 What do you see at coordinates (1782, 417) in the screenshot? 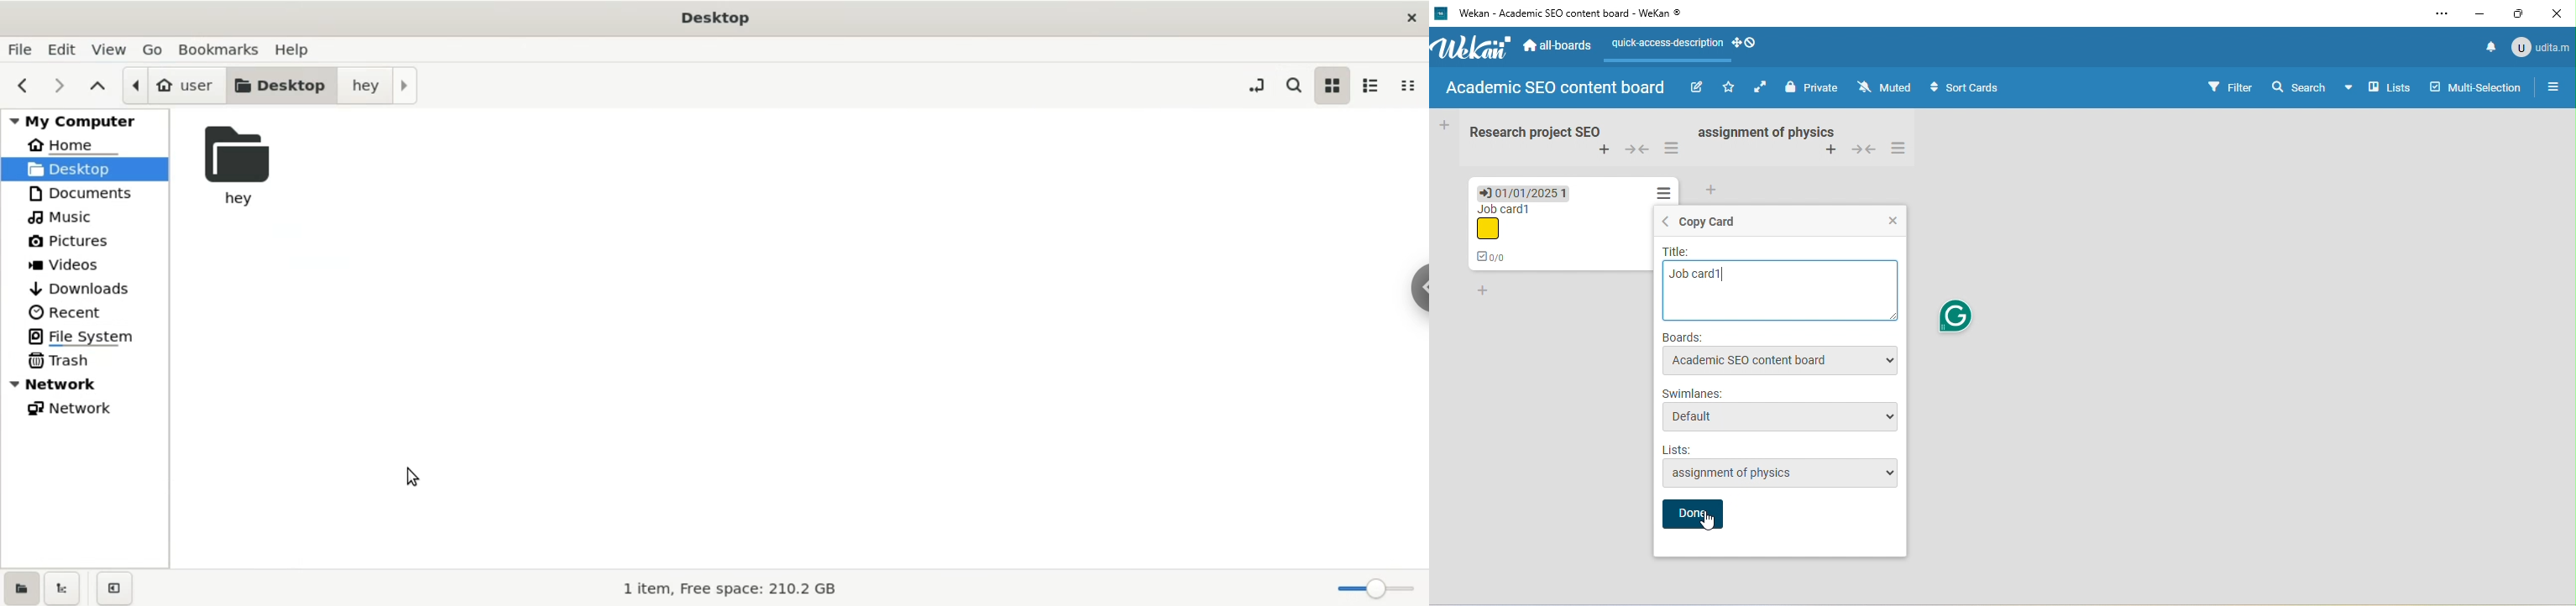
I see `default` at bounding box center [1782, 417].